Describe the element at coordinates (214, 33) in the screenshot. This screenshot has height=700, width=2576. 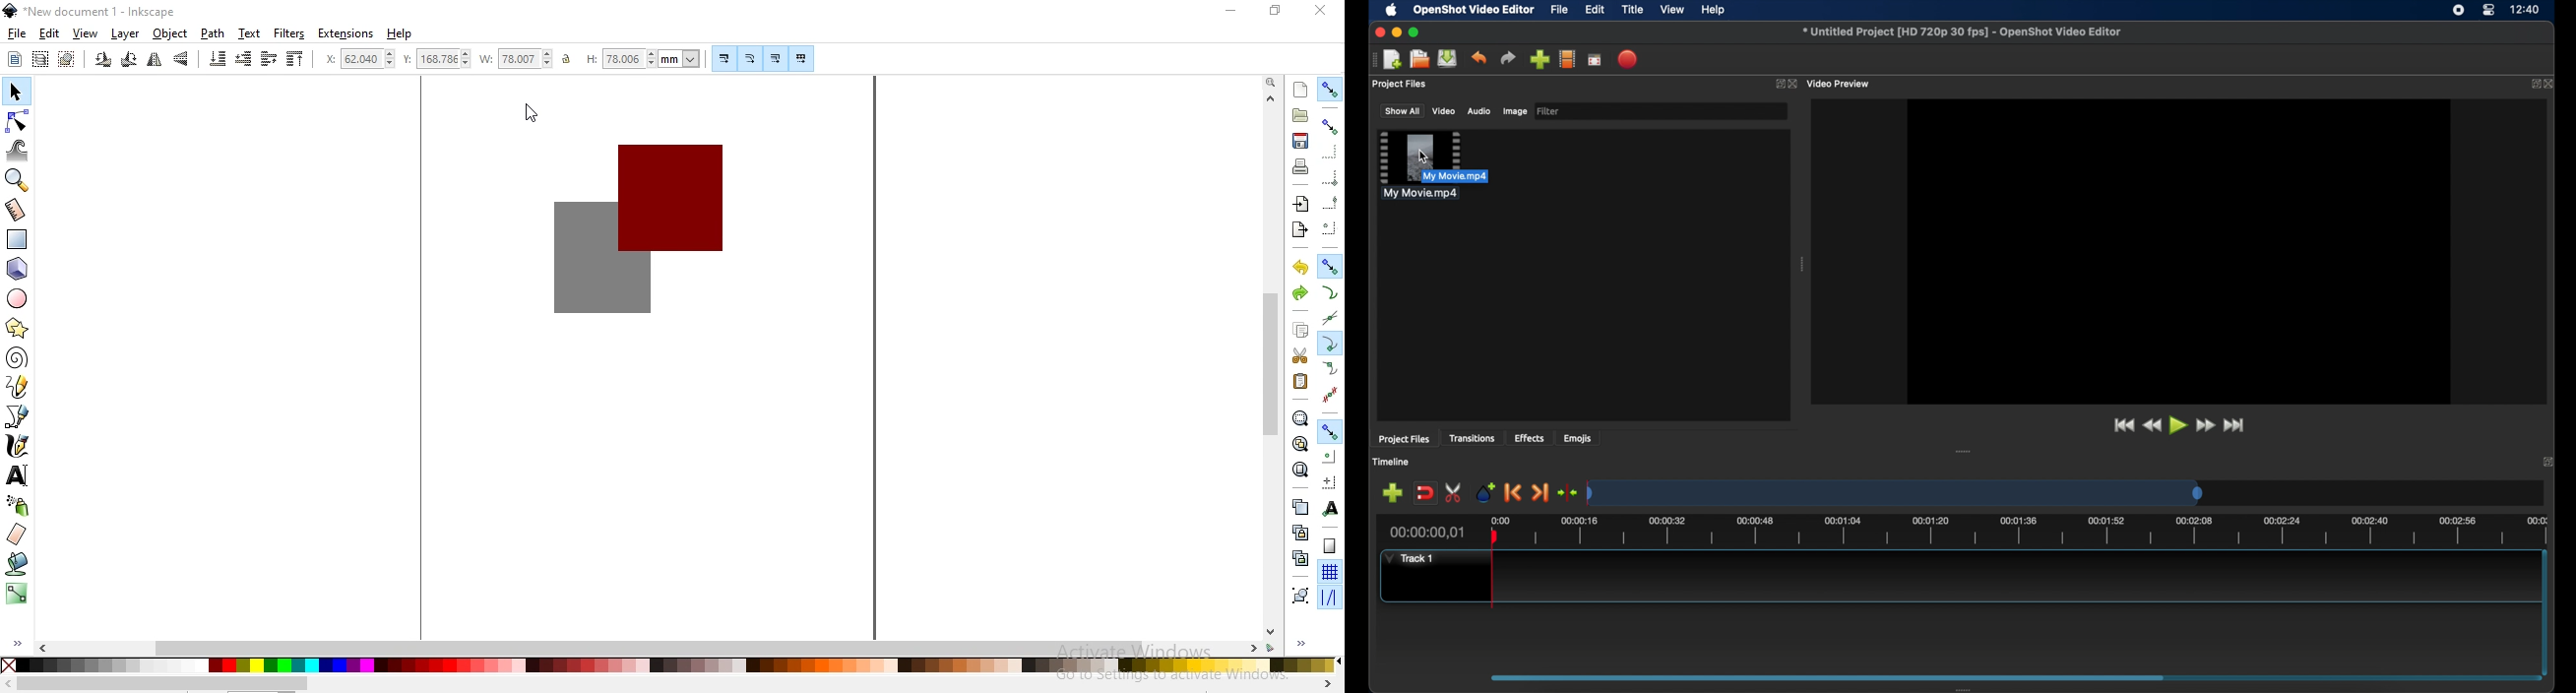
I see `path` at that location.